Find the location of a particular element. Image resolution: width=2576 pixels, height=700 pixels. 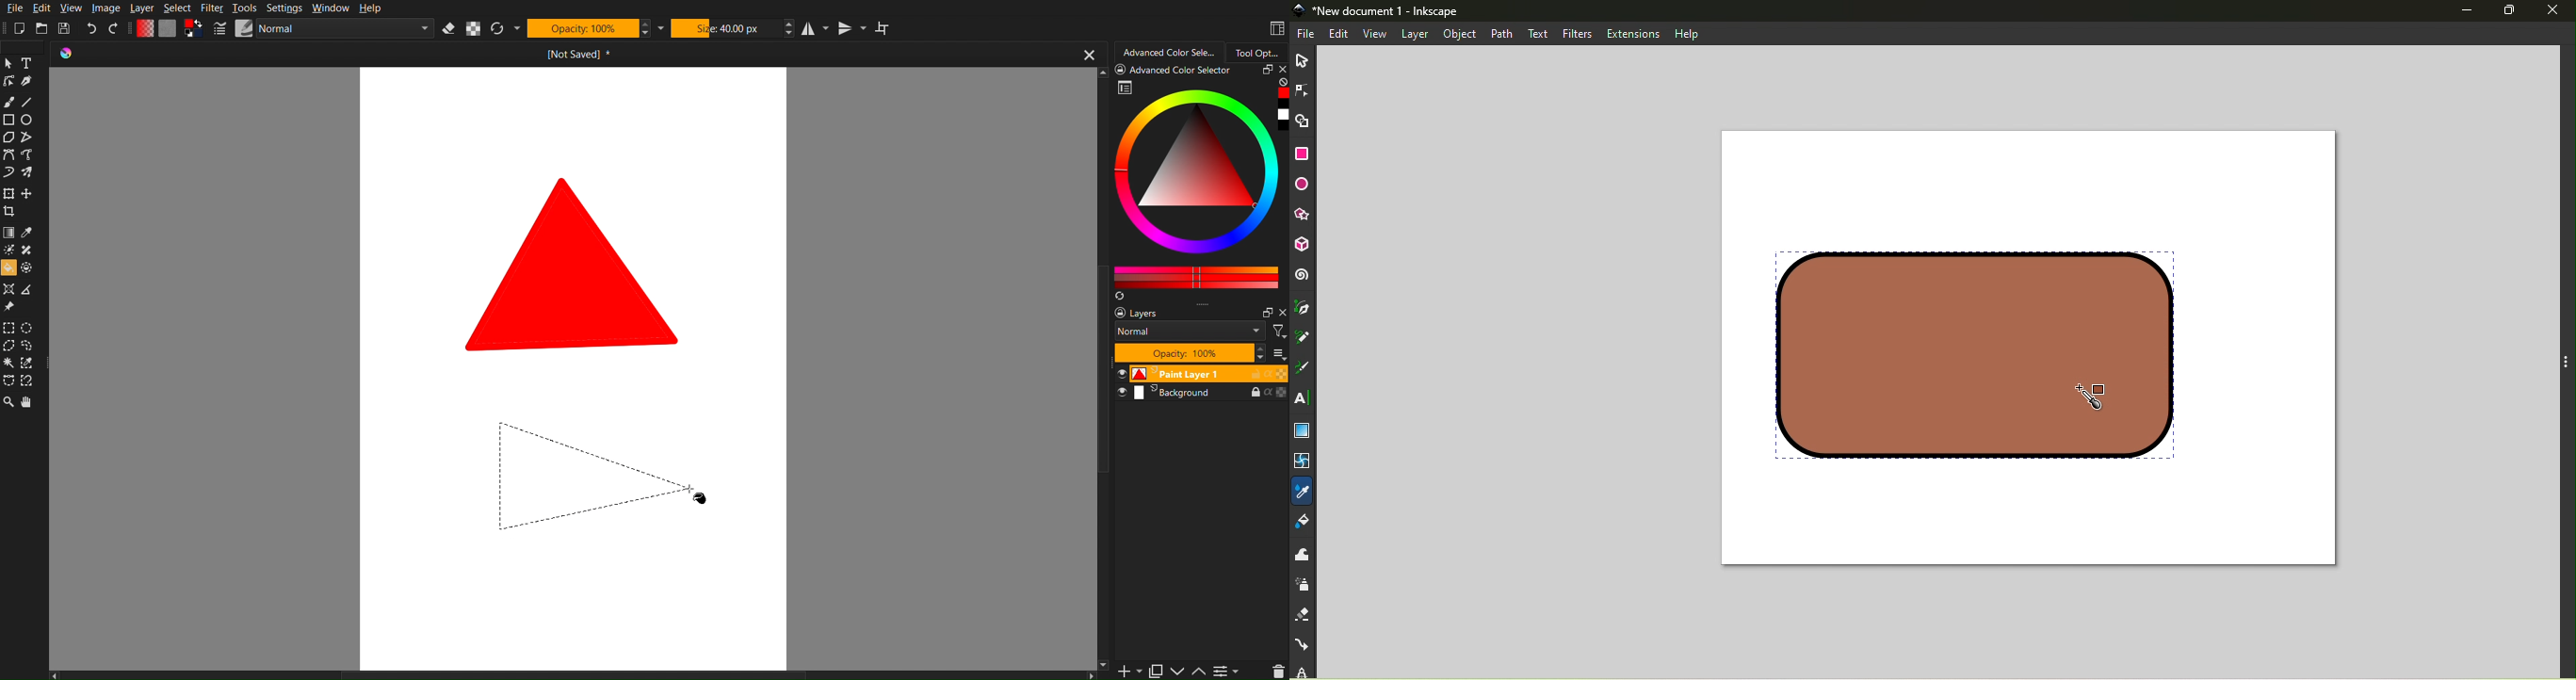

Free shape is located at coordinates (29, 156).